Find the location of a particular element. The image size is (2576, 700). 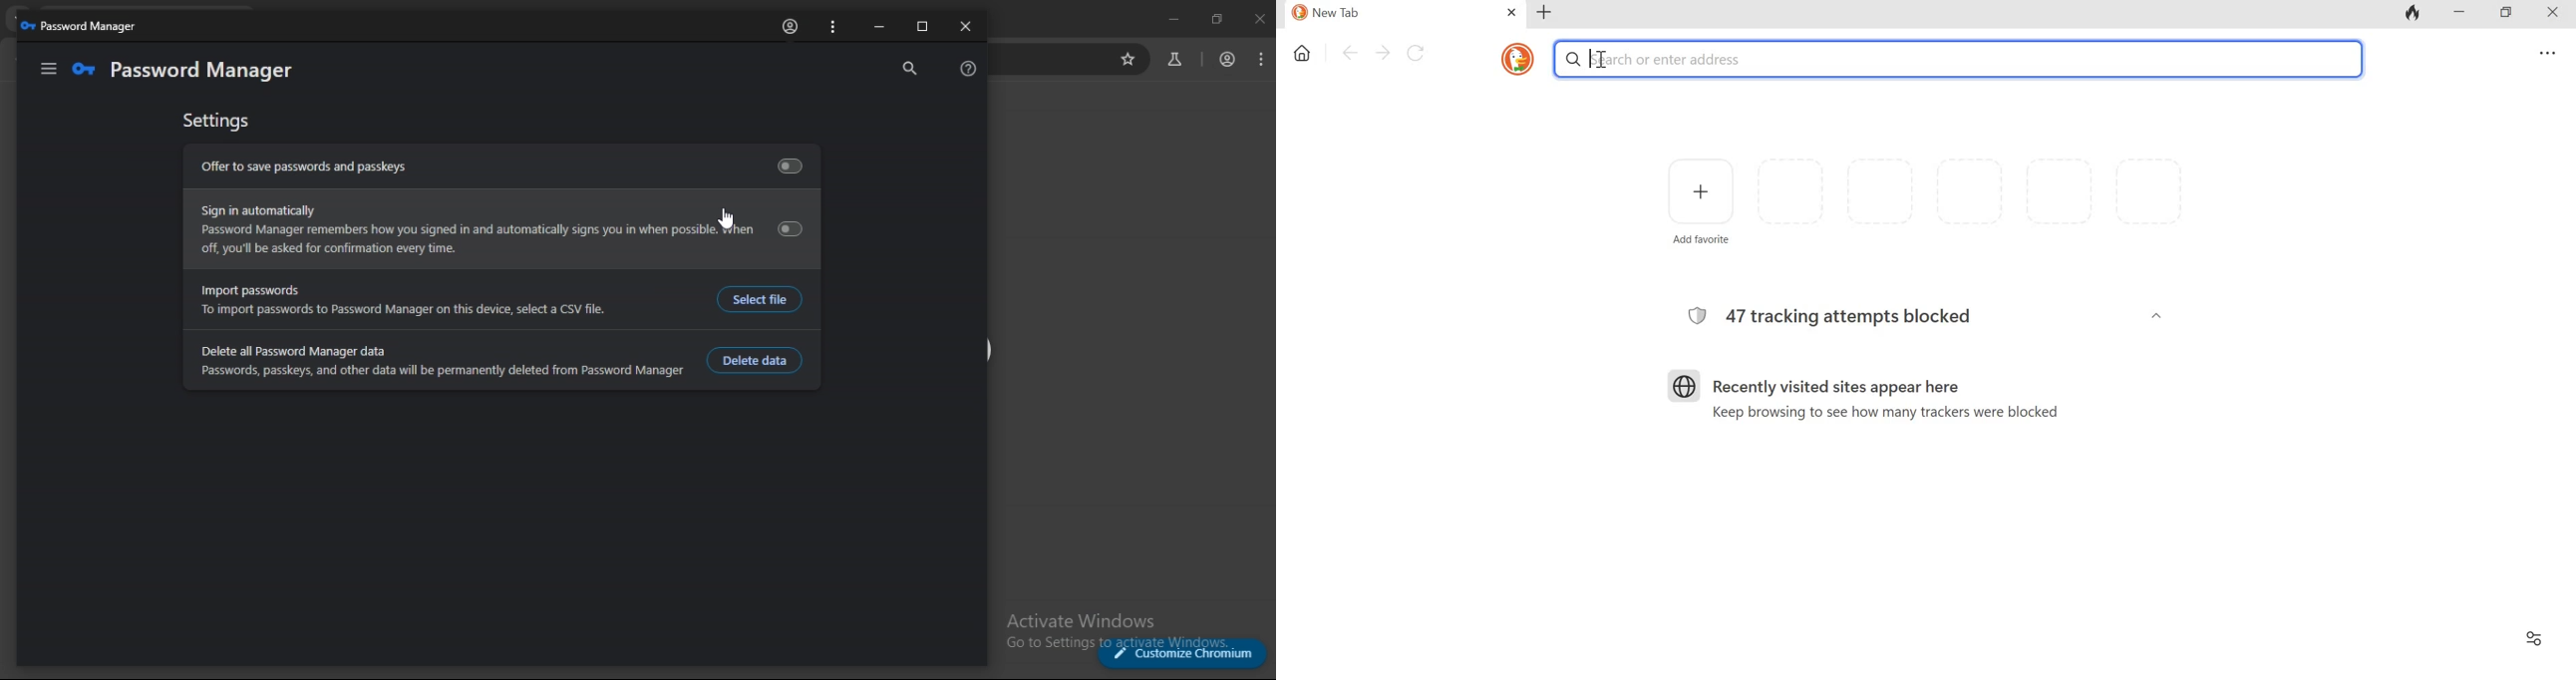

offer to save passwords and passkeys is located at coordinates (502, 166).